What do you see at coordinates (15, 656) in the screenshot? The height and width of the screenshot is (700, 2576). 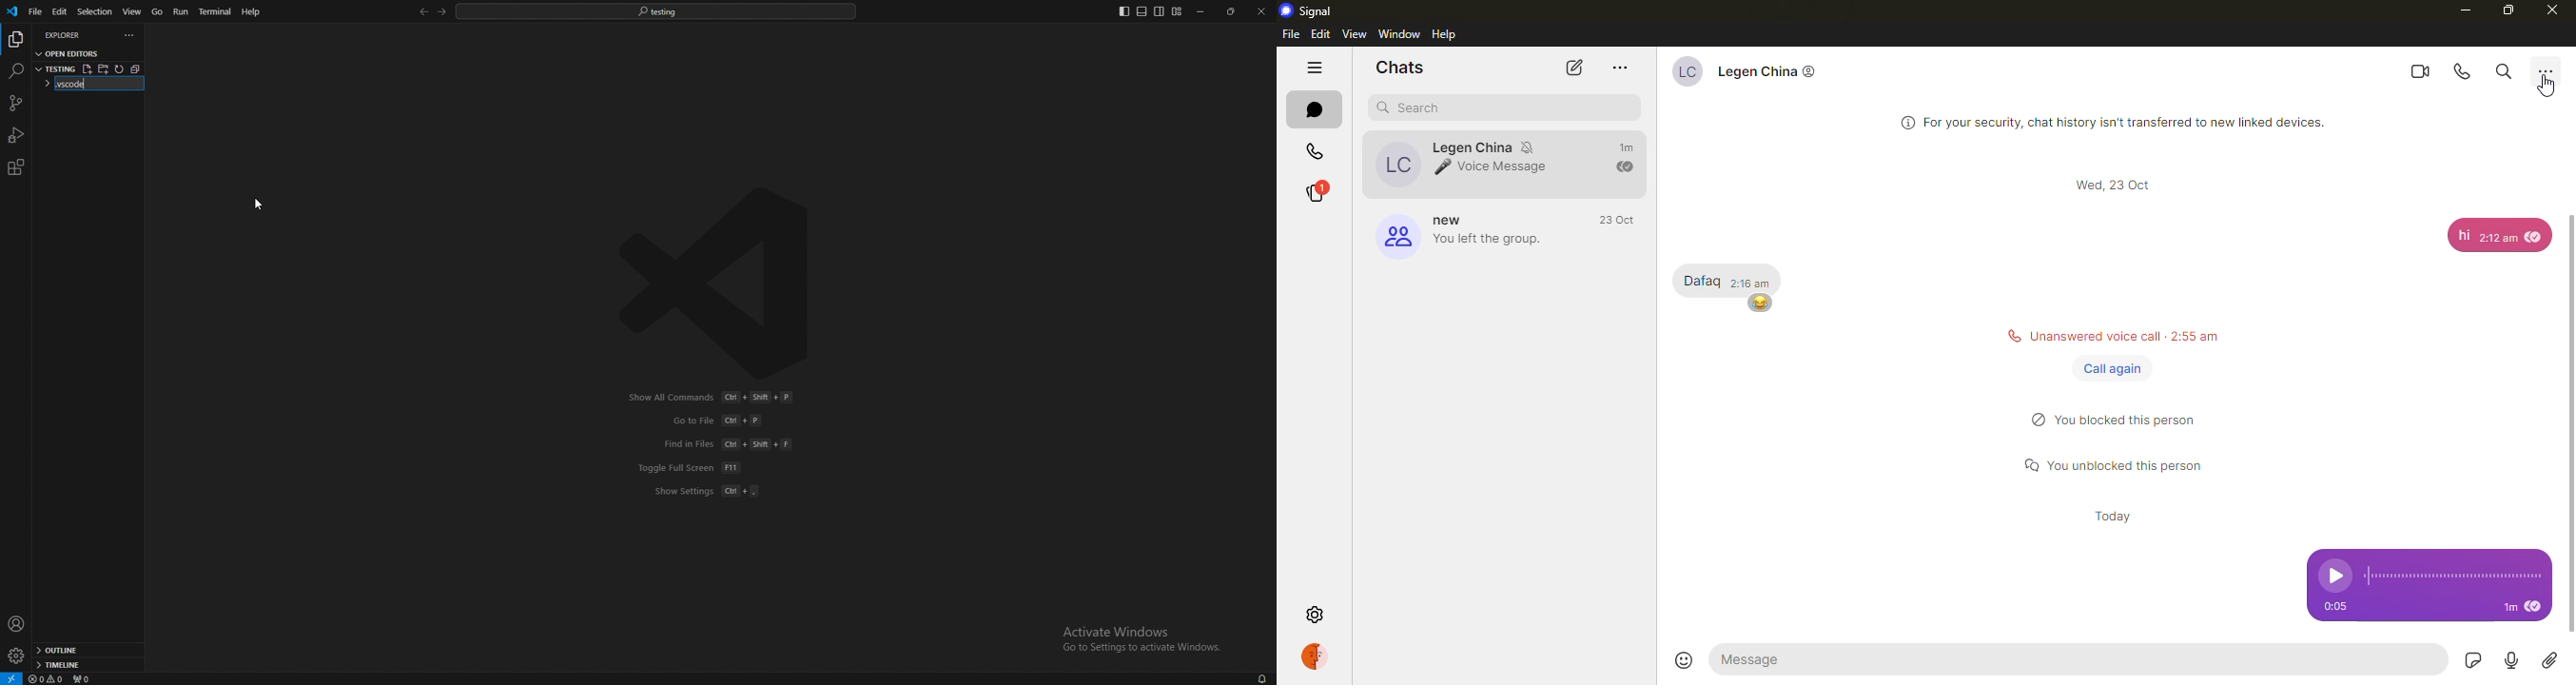 I see `settings` at bounding box center [15, 656].